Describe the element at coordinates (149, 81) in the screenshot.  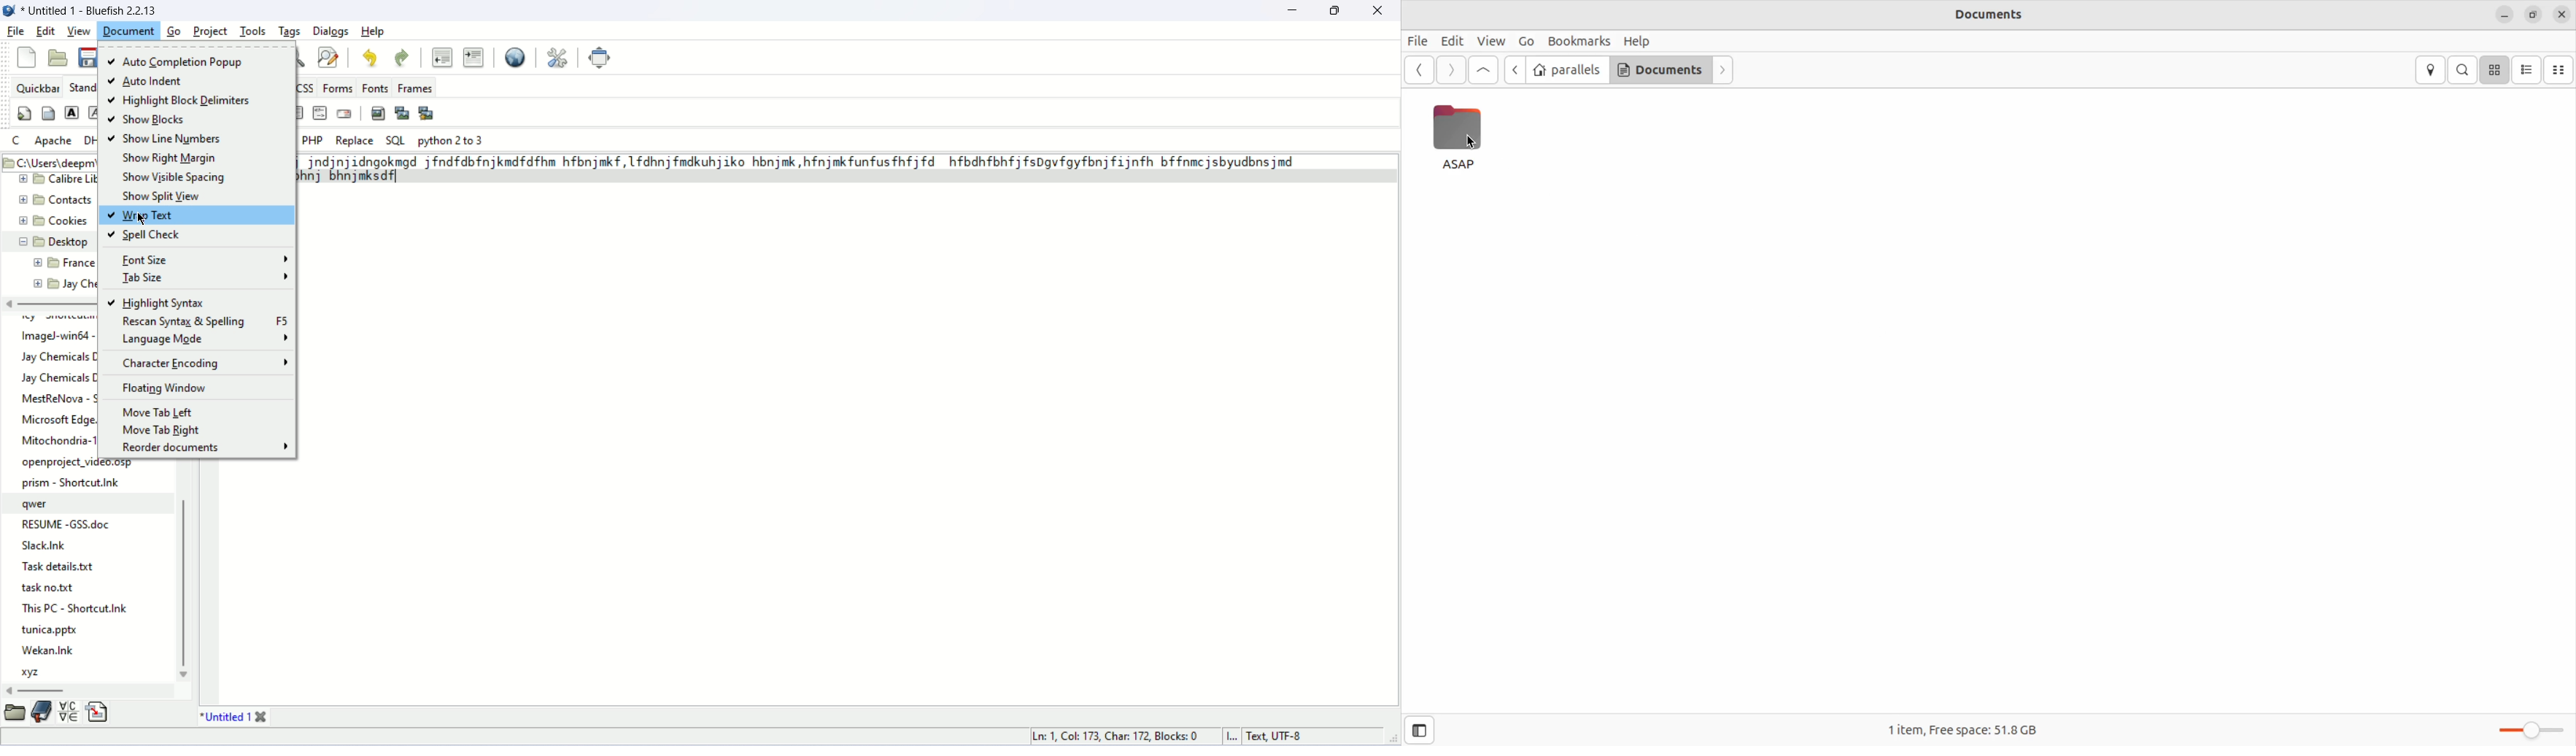
I see `auto indent` at that location.